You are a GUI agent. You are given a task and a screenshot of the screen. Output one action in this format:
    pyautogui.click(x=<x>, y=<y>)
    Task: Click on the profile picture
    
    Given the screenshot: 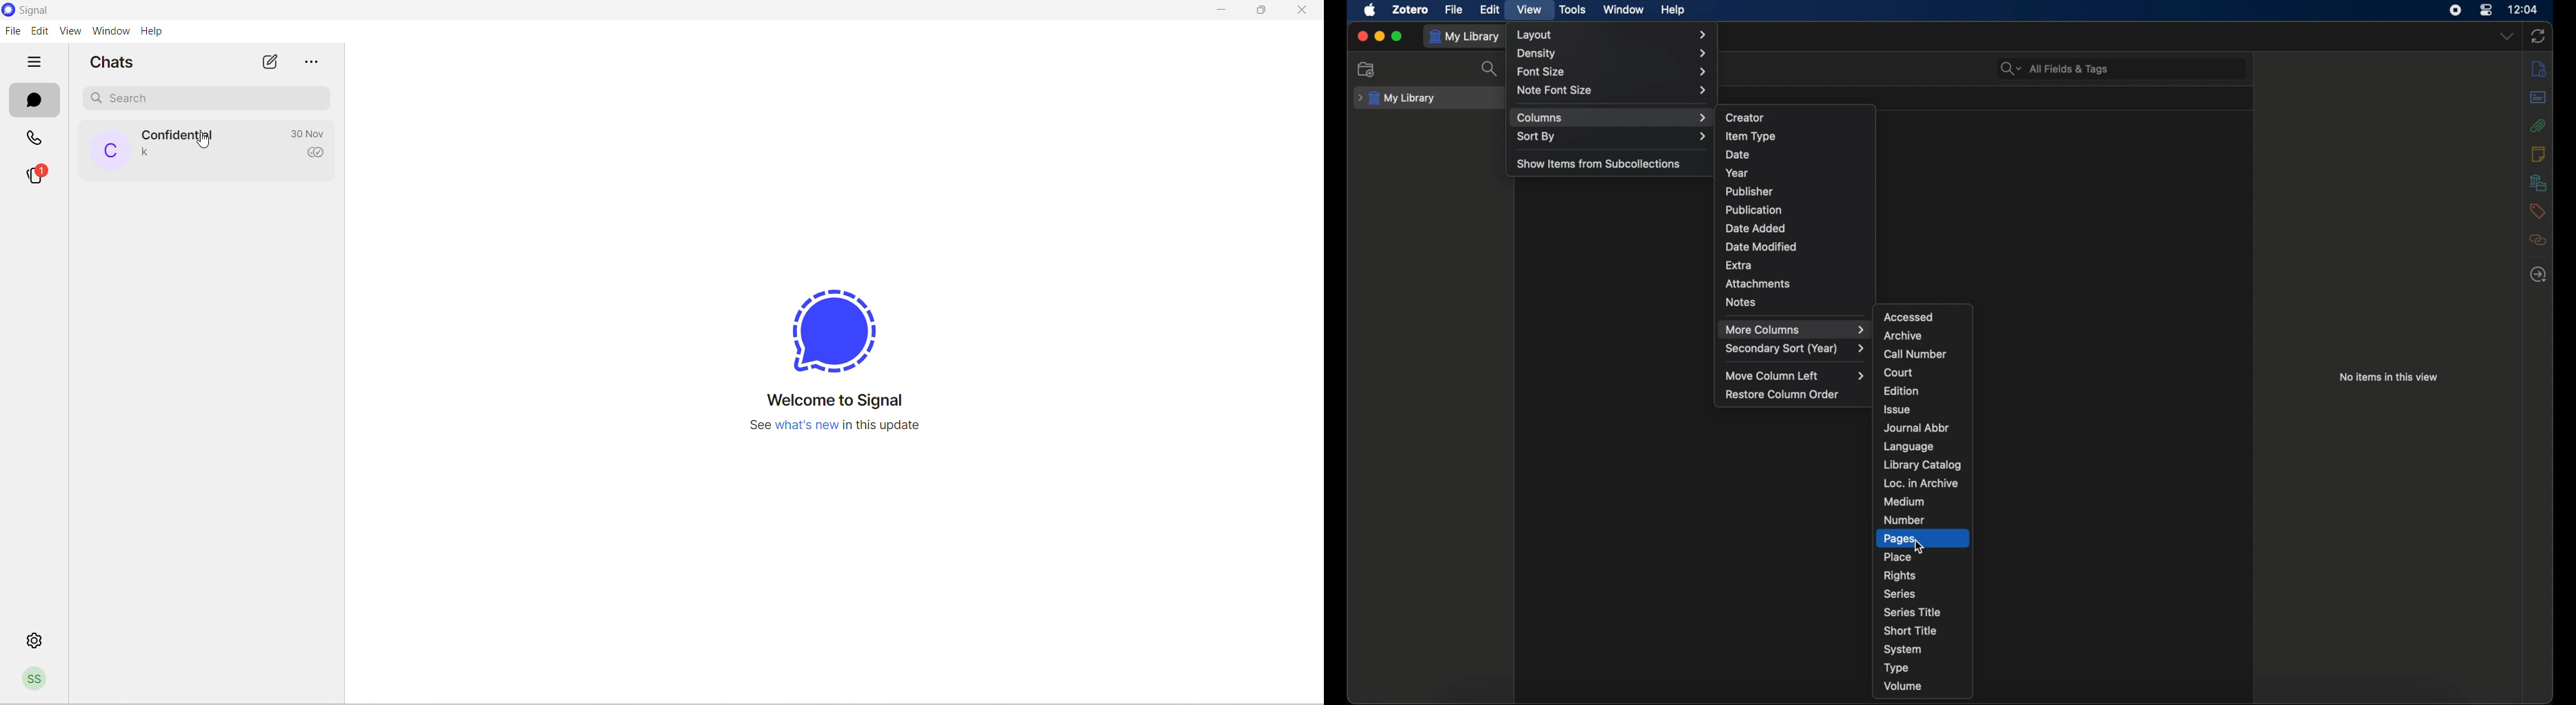 What is the action you would take?
    pyautogui.click(x=108, y=149)
    